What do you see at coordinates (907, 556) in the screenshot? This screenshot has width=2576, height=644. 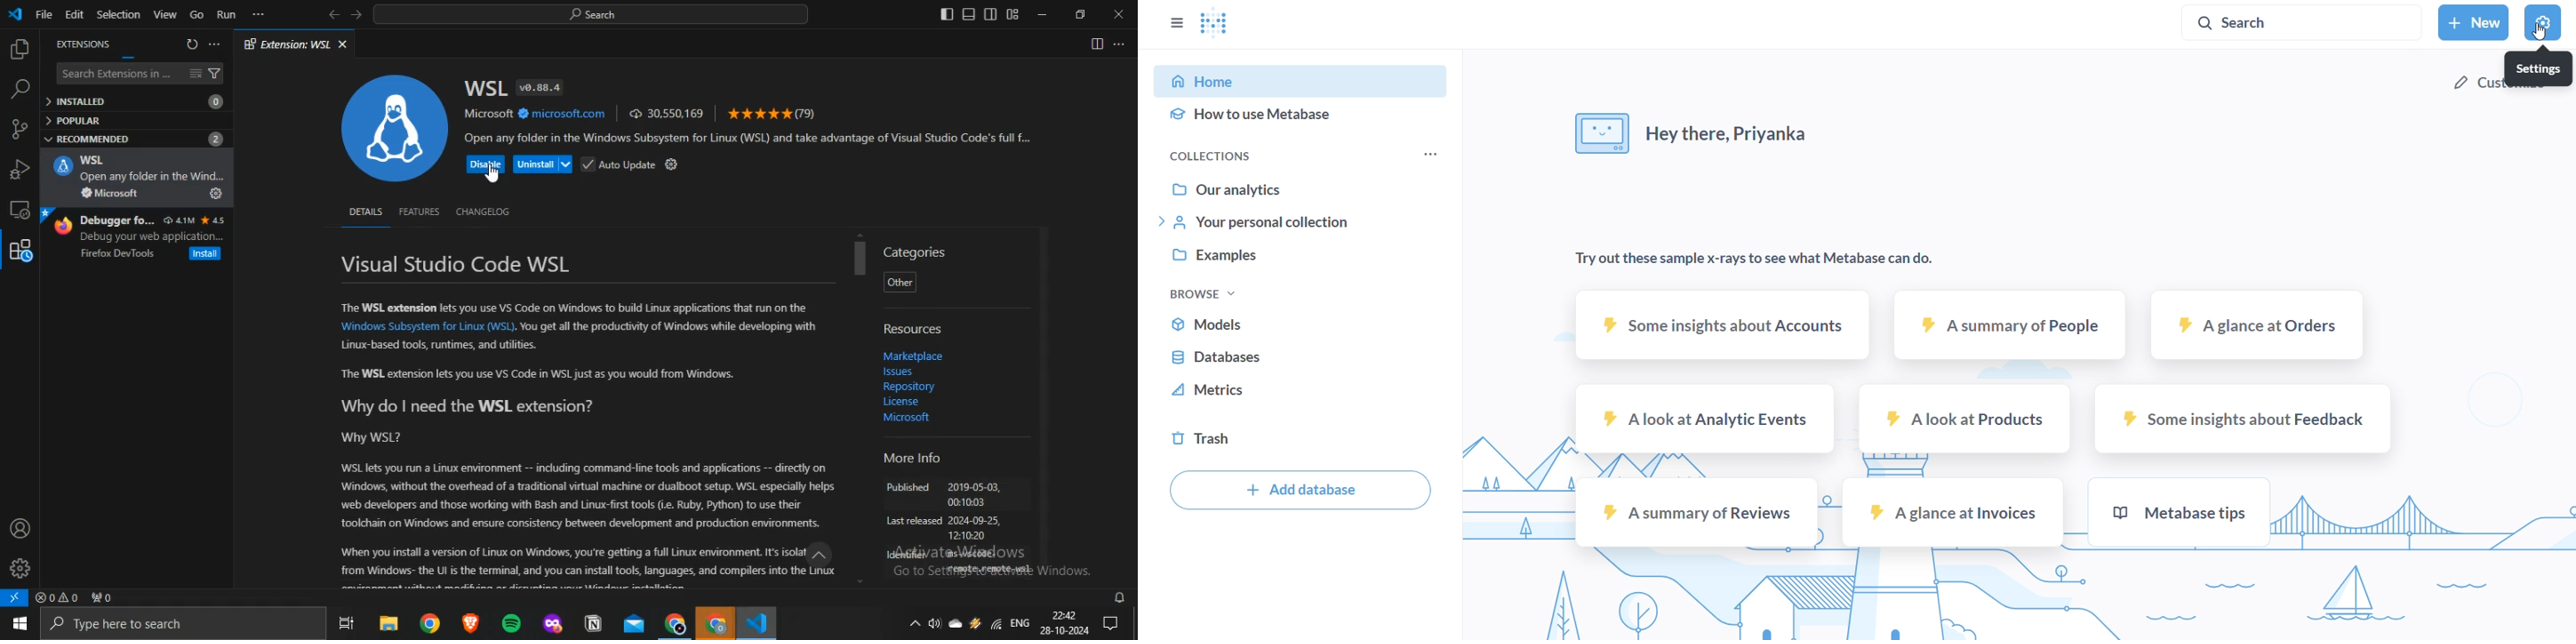 I see `Identifer` at bounding box center [907, 556].